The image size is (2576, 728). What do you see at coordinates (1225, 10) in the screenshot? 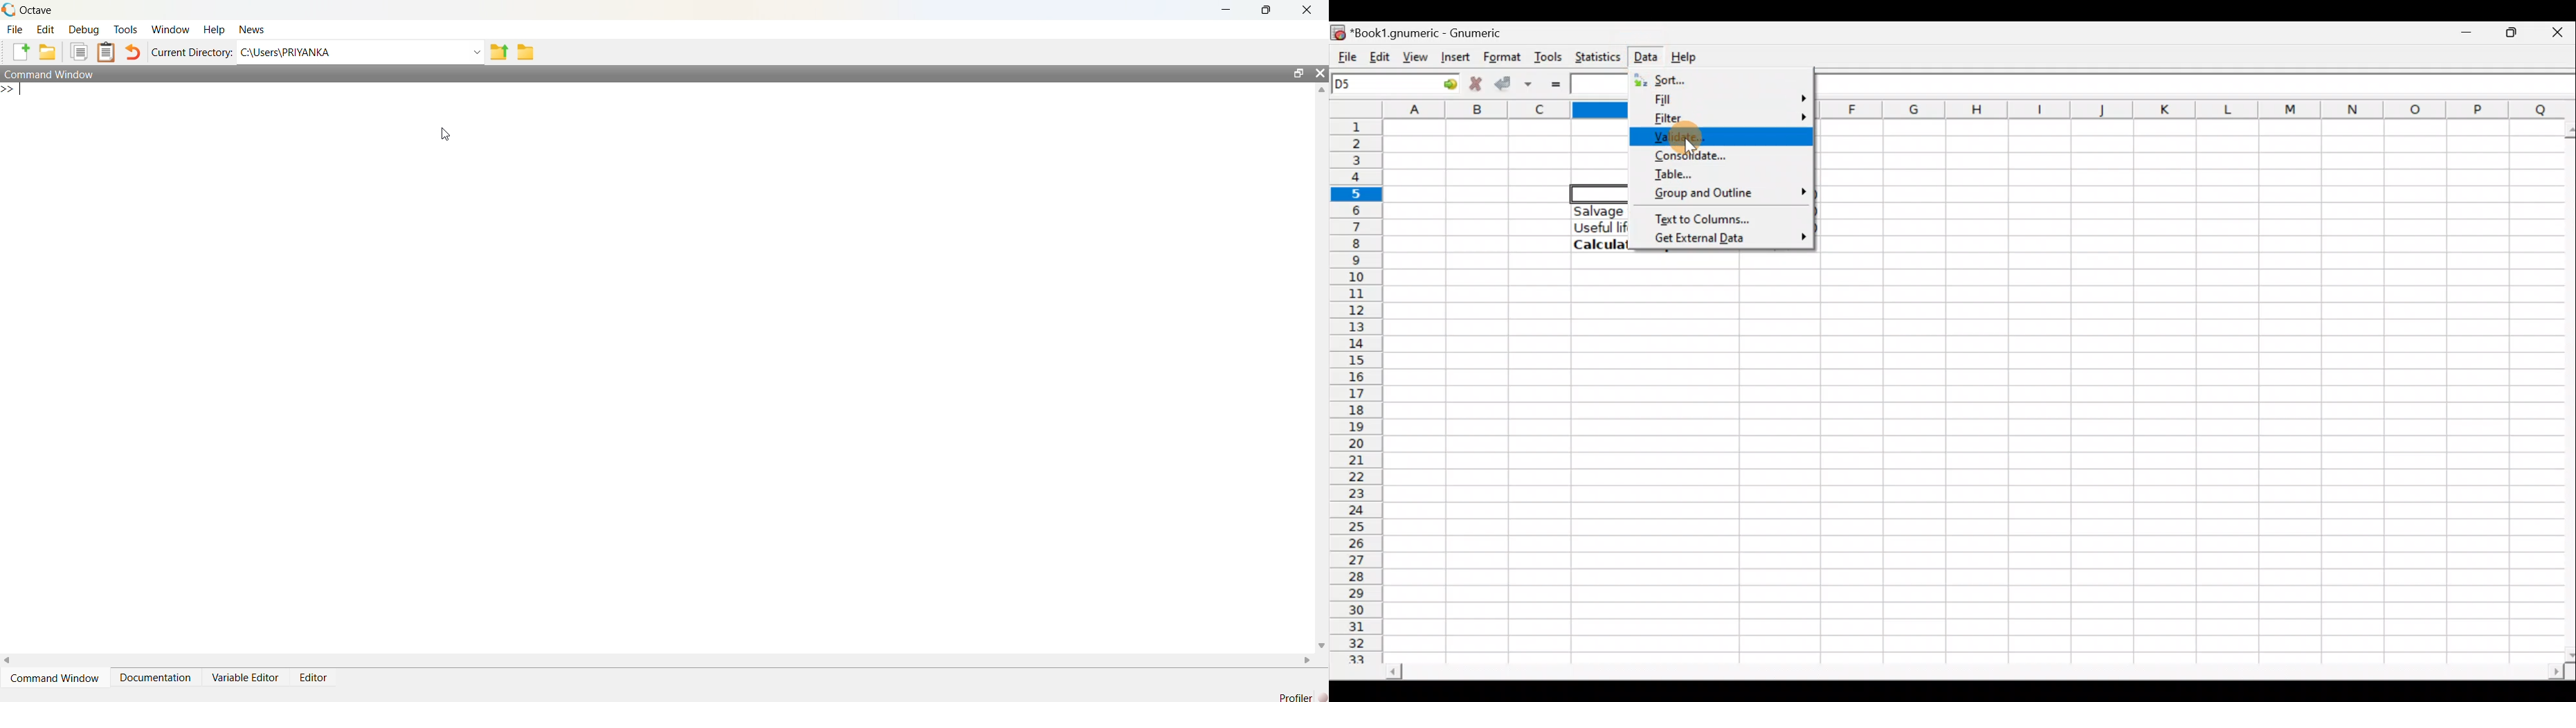
I see `Minimize` at bounding box center [1225, 10].